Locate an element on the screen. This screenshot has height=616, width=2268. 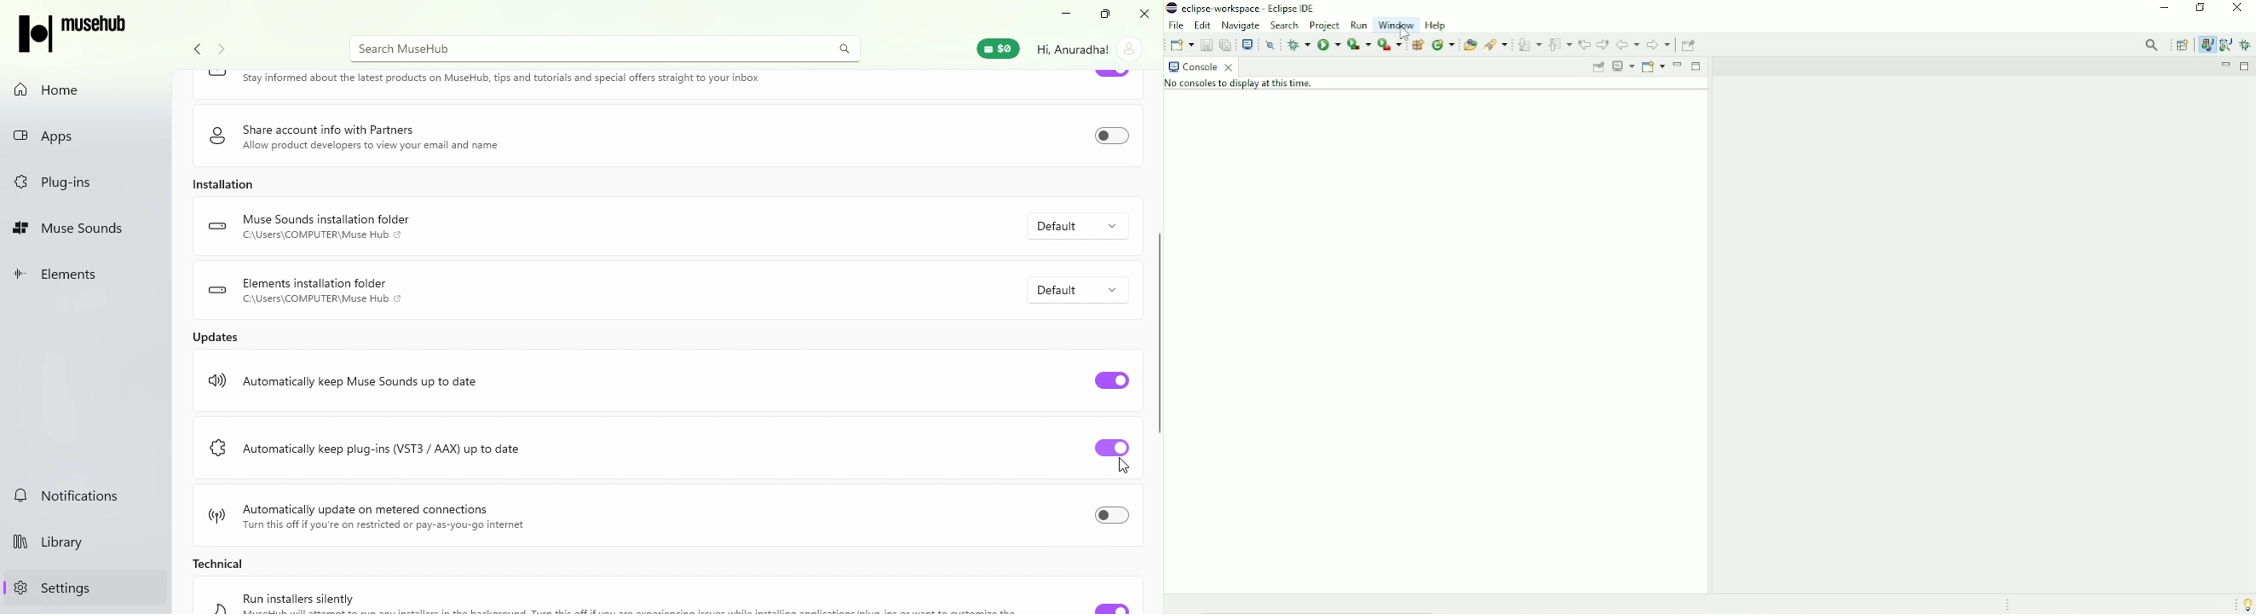
Muse Sounds installation folder C:\Users\COMPUTER\Muse Hub is located at coordinates (333, 228).